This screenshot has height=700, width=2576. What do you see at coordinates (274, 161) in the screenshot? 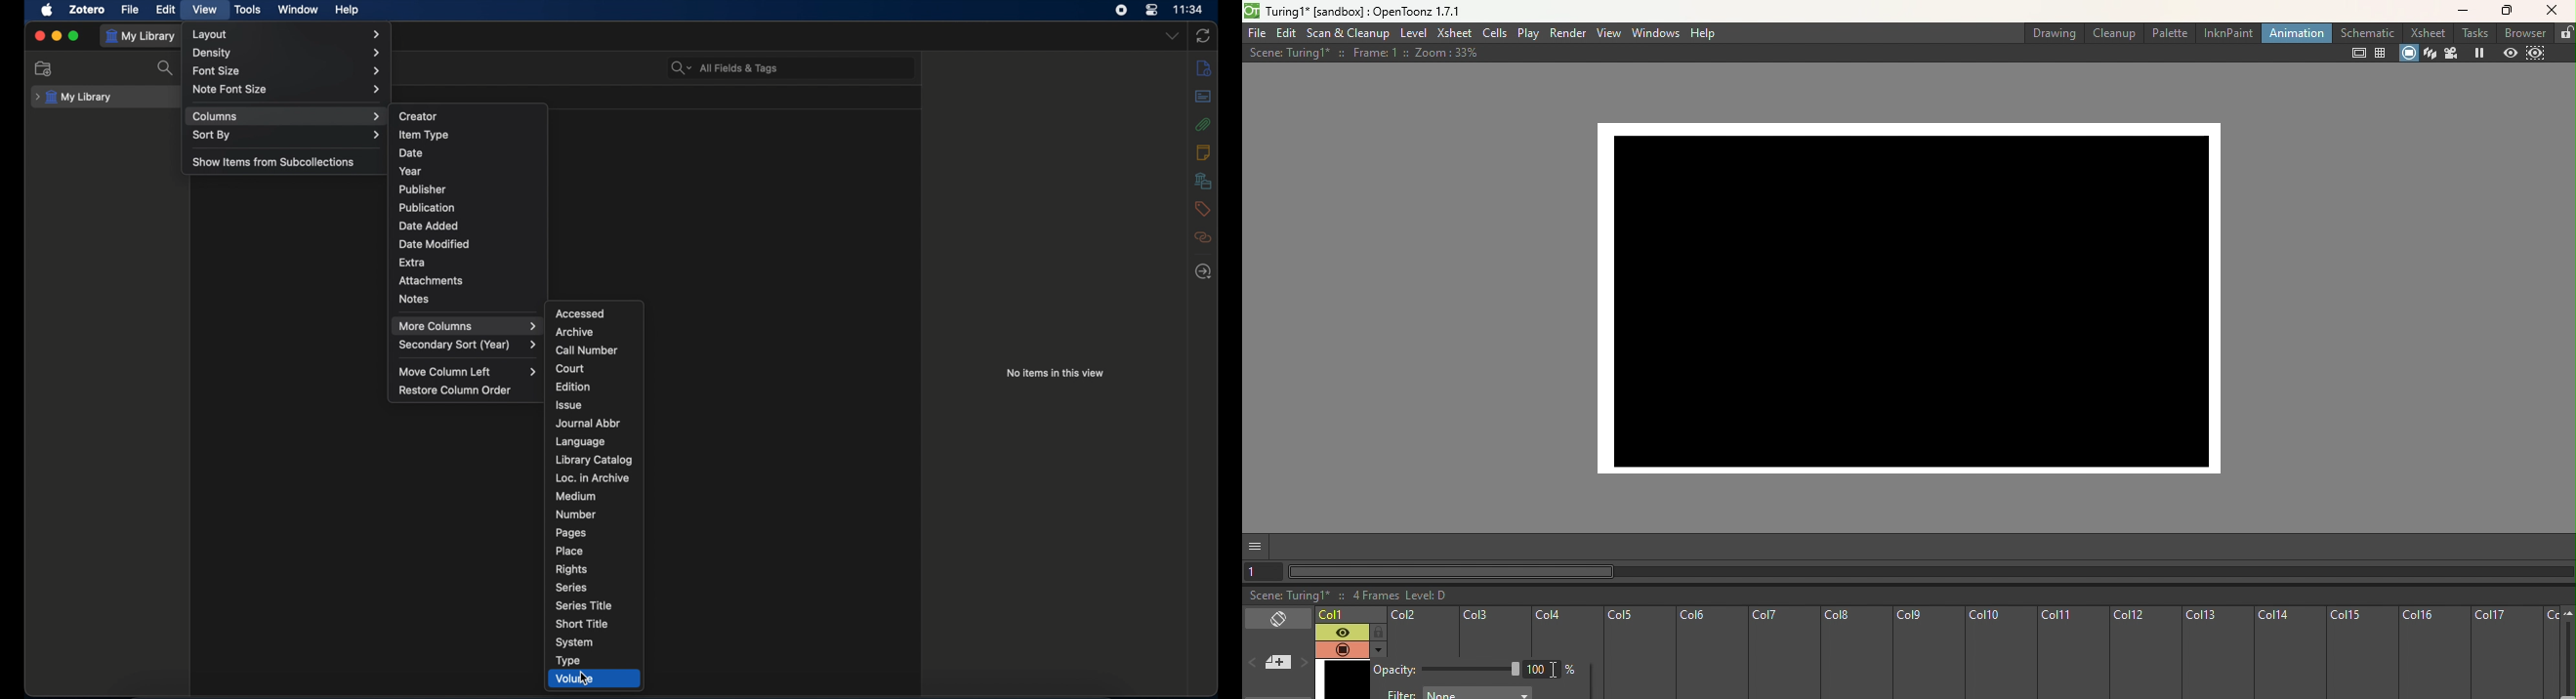
I see `show items from subcollections` at bounding box center [274, 161].